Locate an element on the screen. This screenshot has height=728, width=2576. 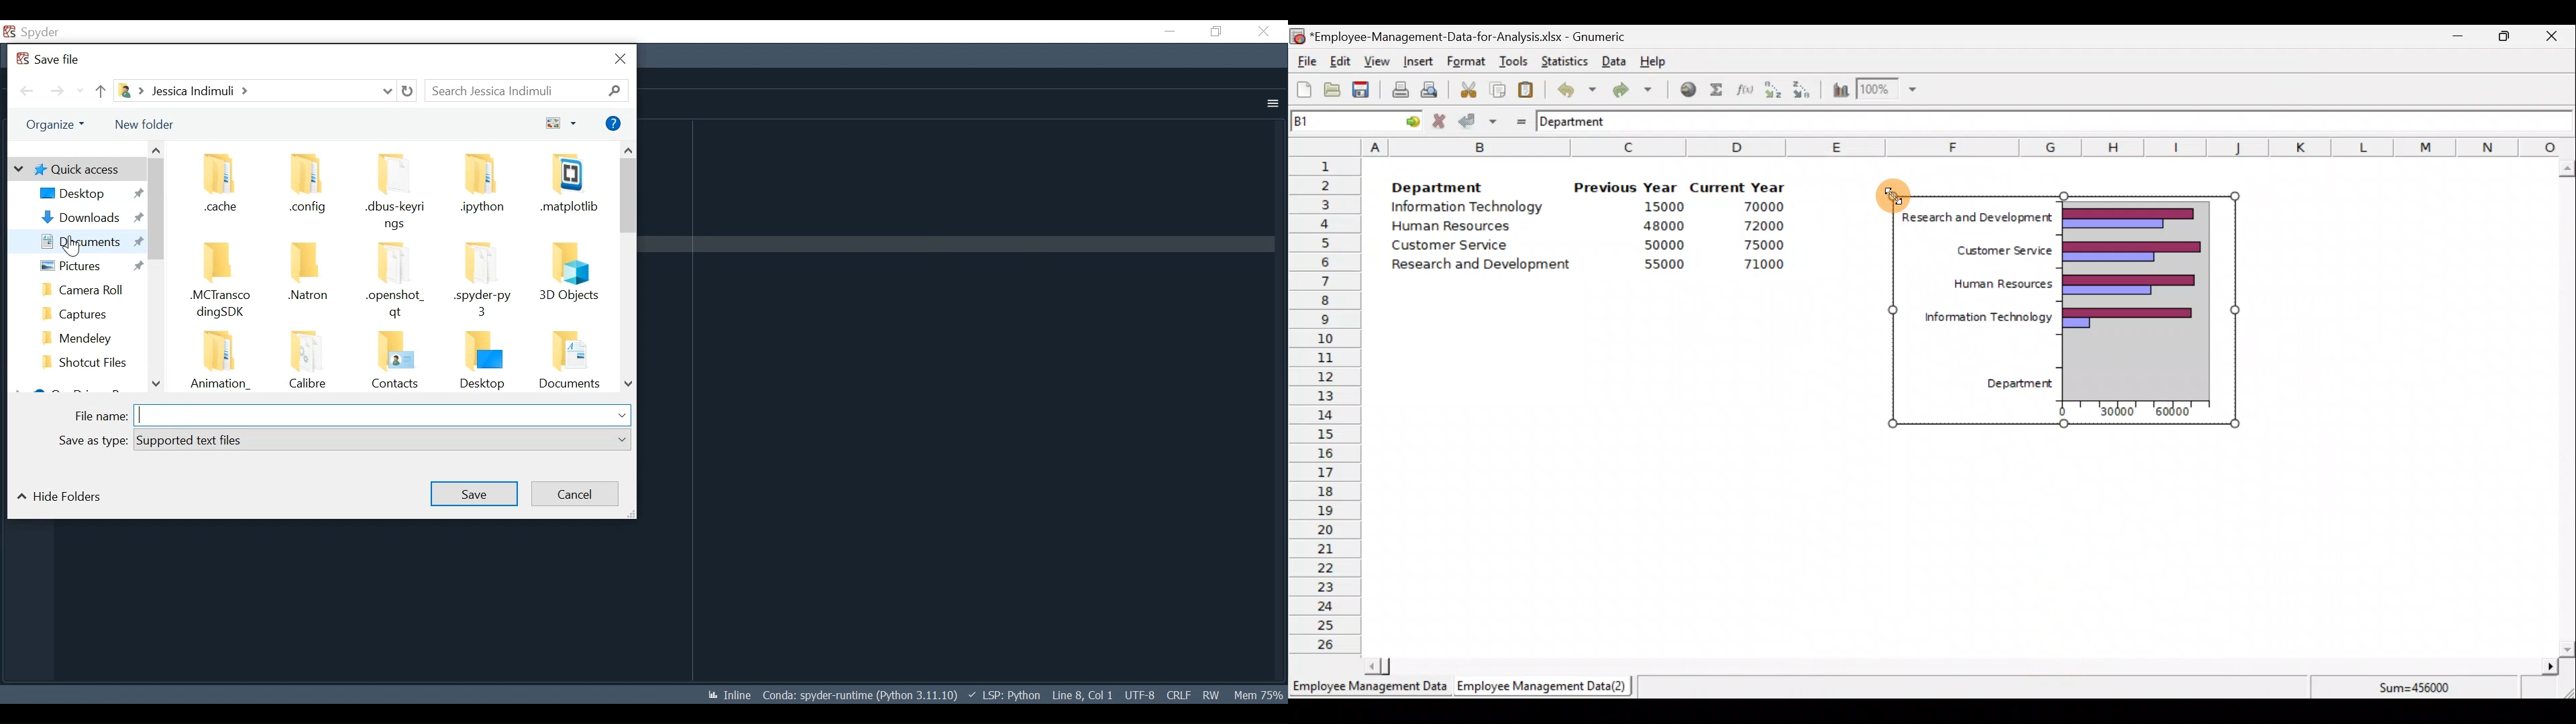
Change your view is located at coordinates (562, 123).